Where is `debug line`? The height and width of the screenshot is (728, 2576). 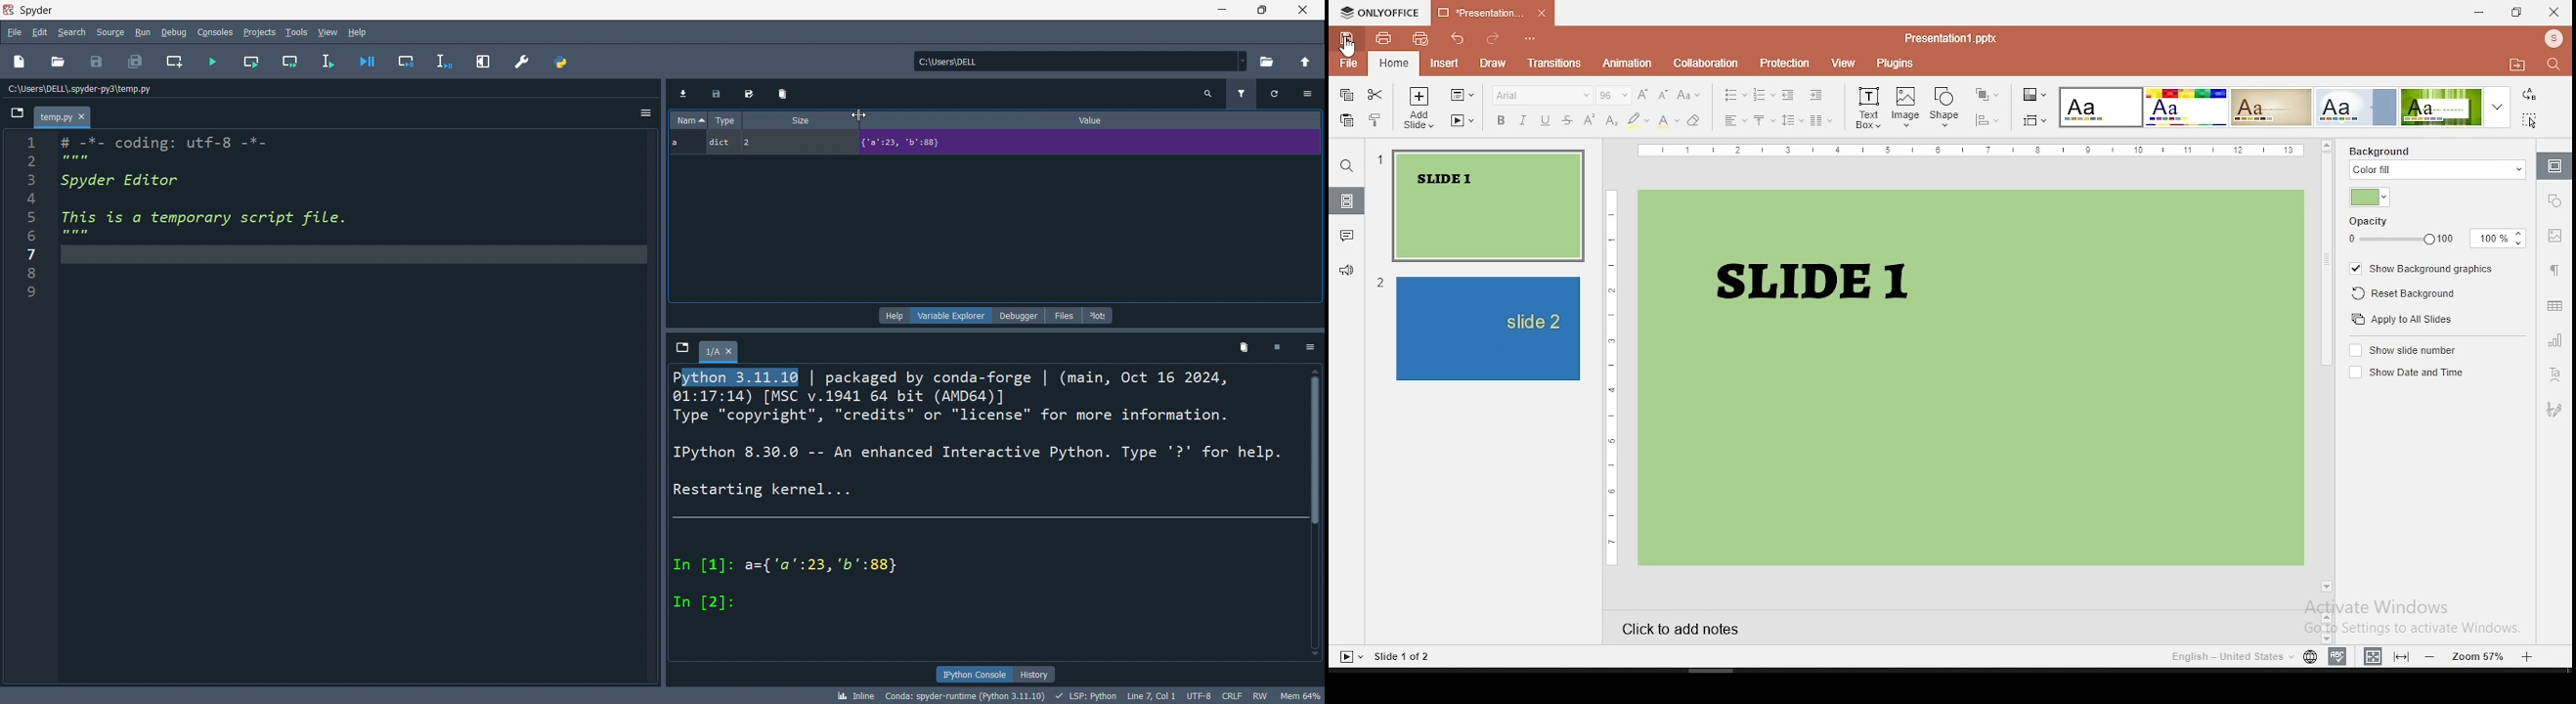
debug line is located at coordinates (443, 60).